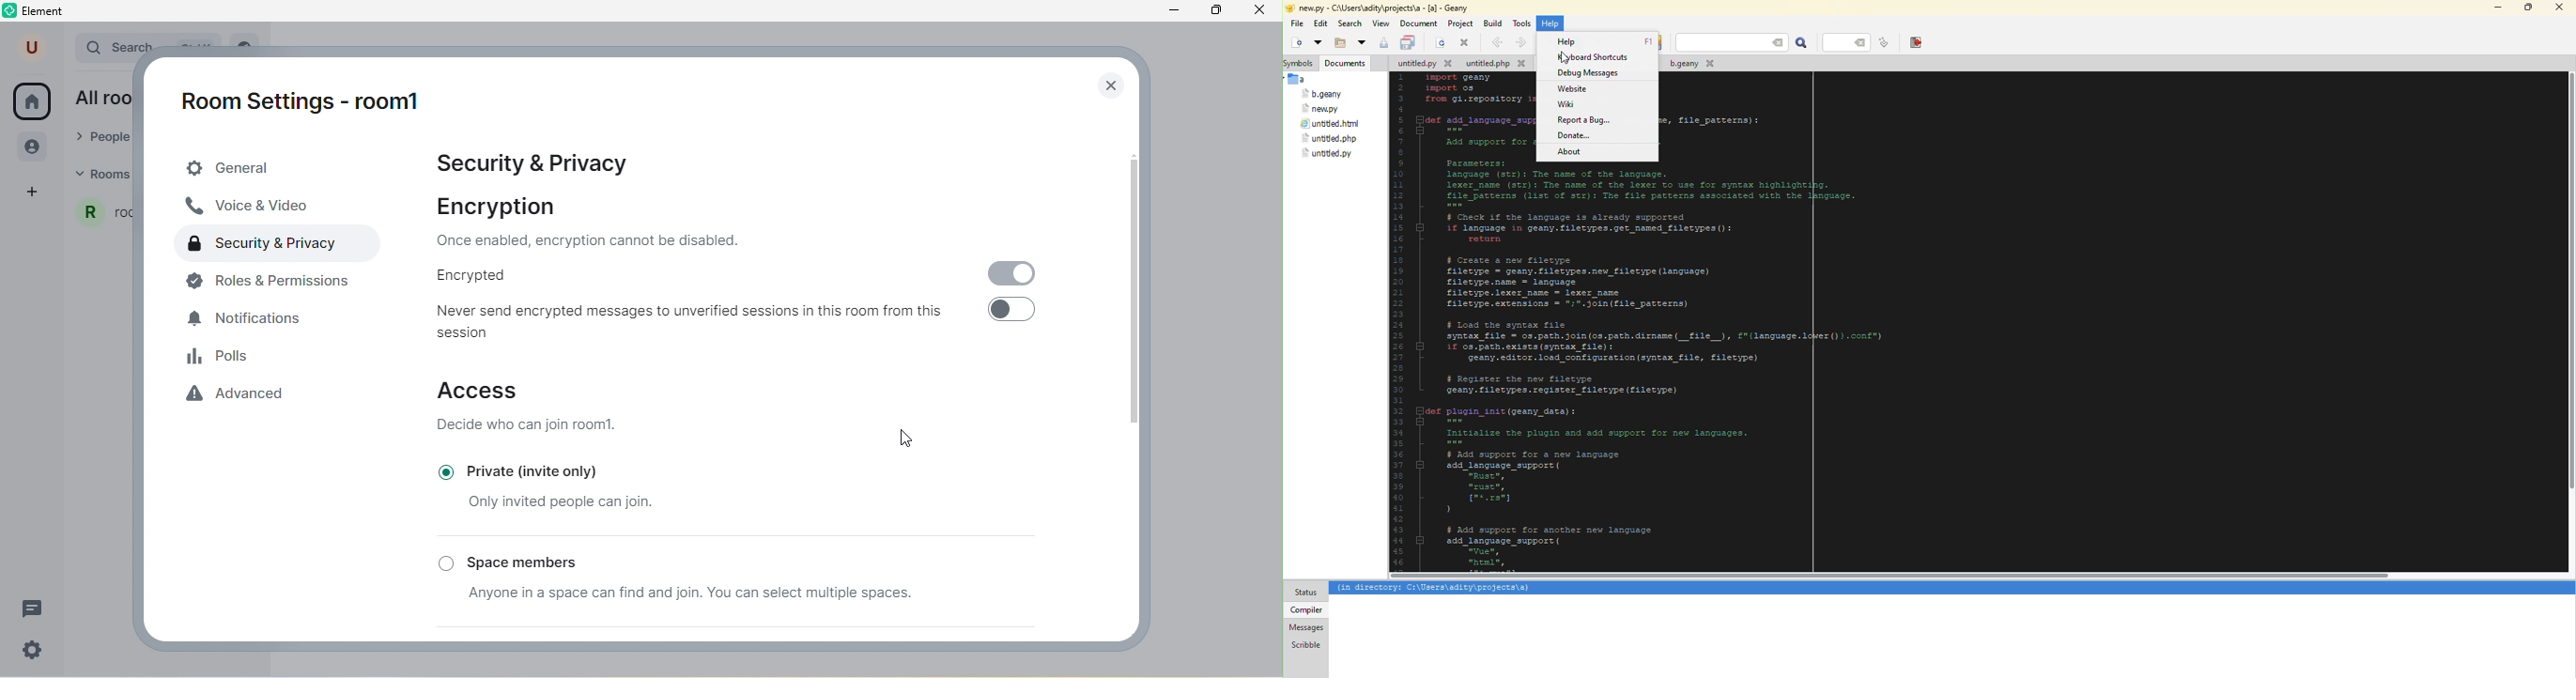 The width and height of the screenshot is (2576, 700). Describe the element at coordinates (1011, 273) in the screenshot. I see `toggle off/on` at that location.